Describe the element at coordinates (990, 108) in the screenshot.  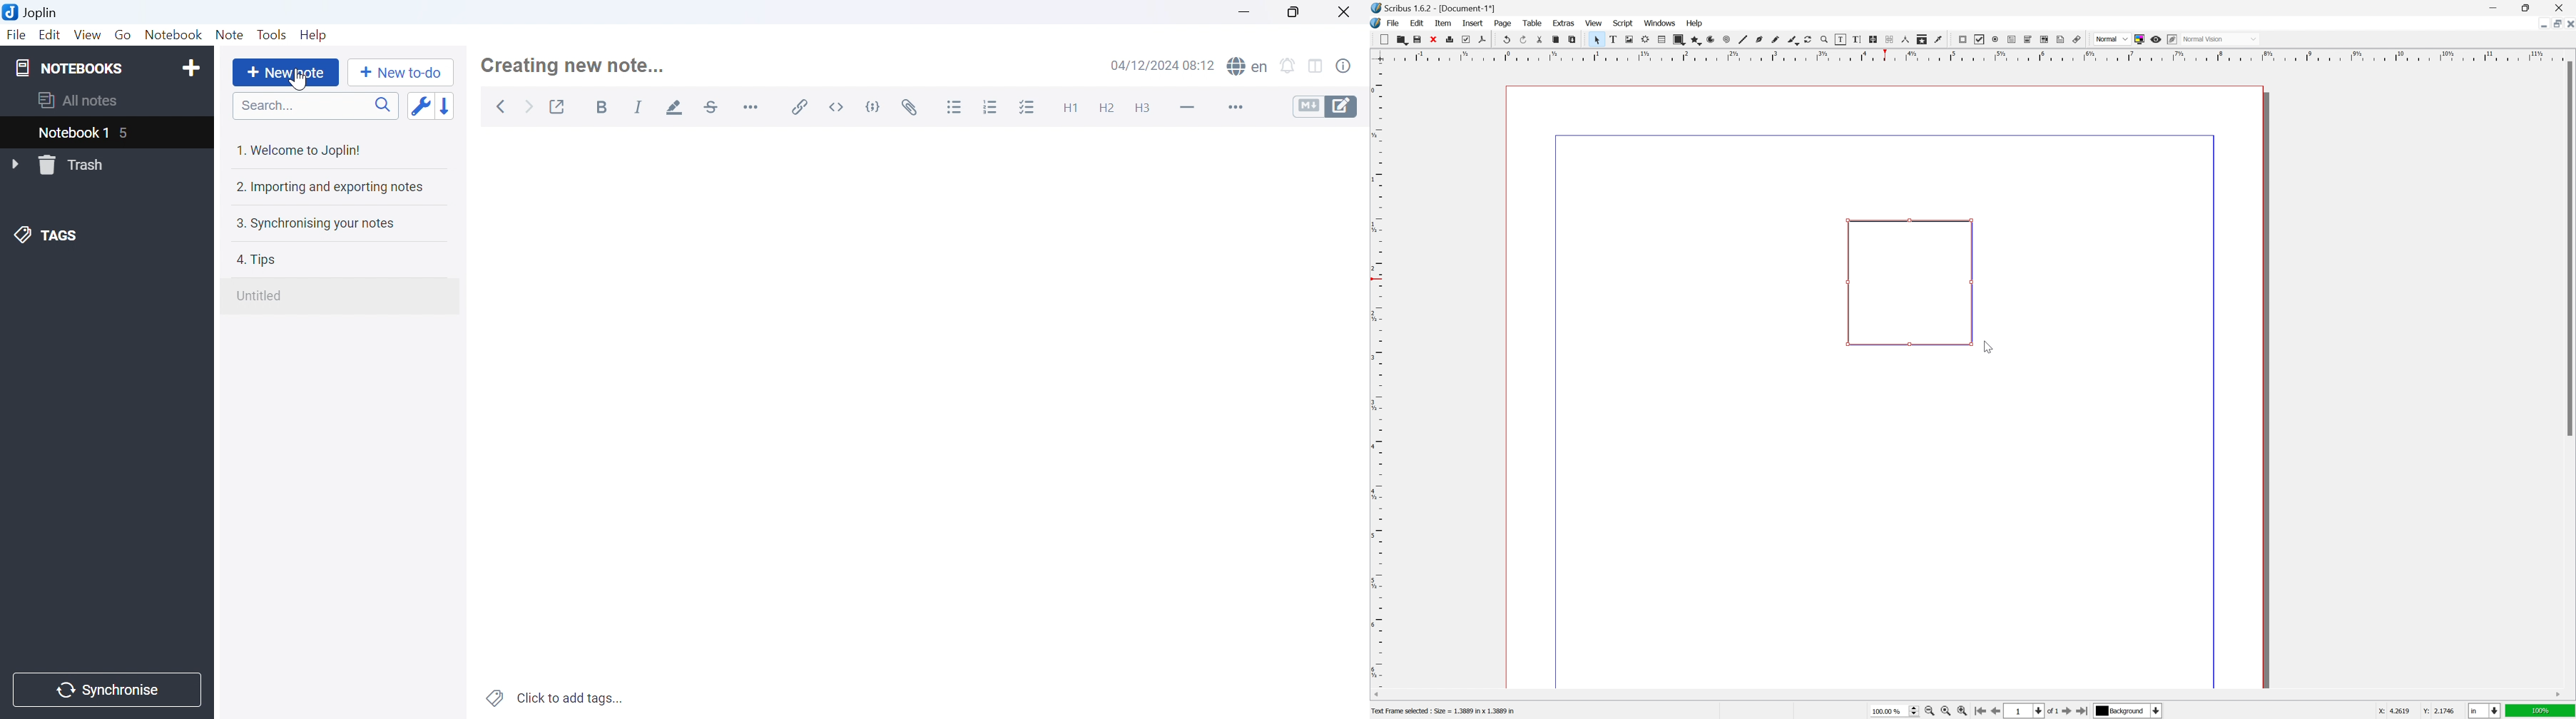
I see `Numbered list` at that location.